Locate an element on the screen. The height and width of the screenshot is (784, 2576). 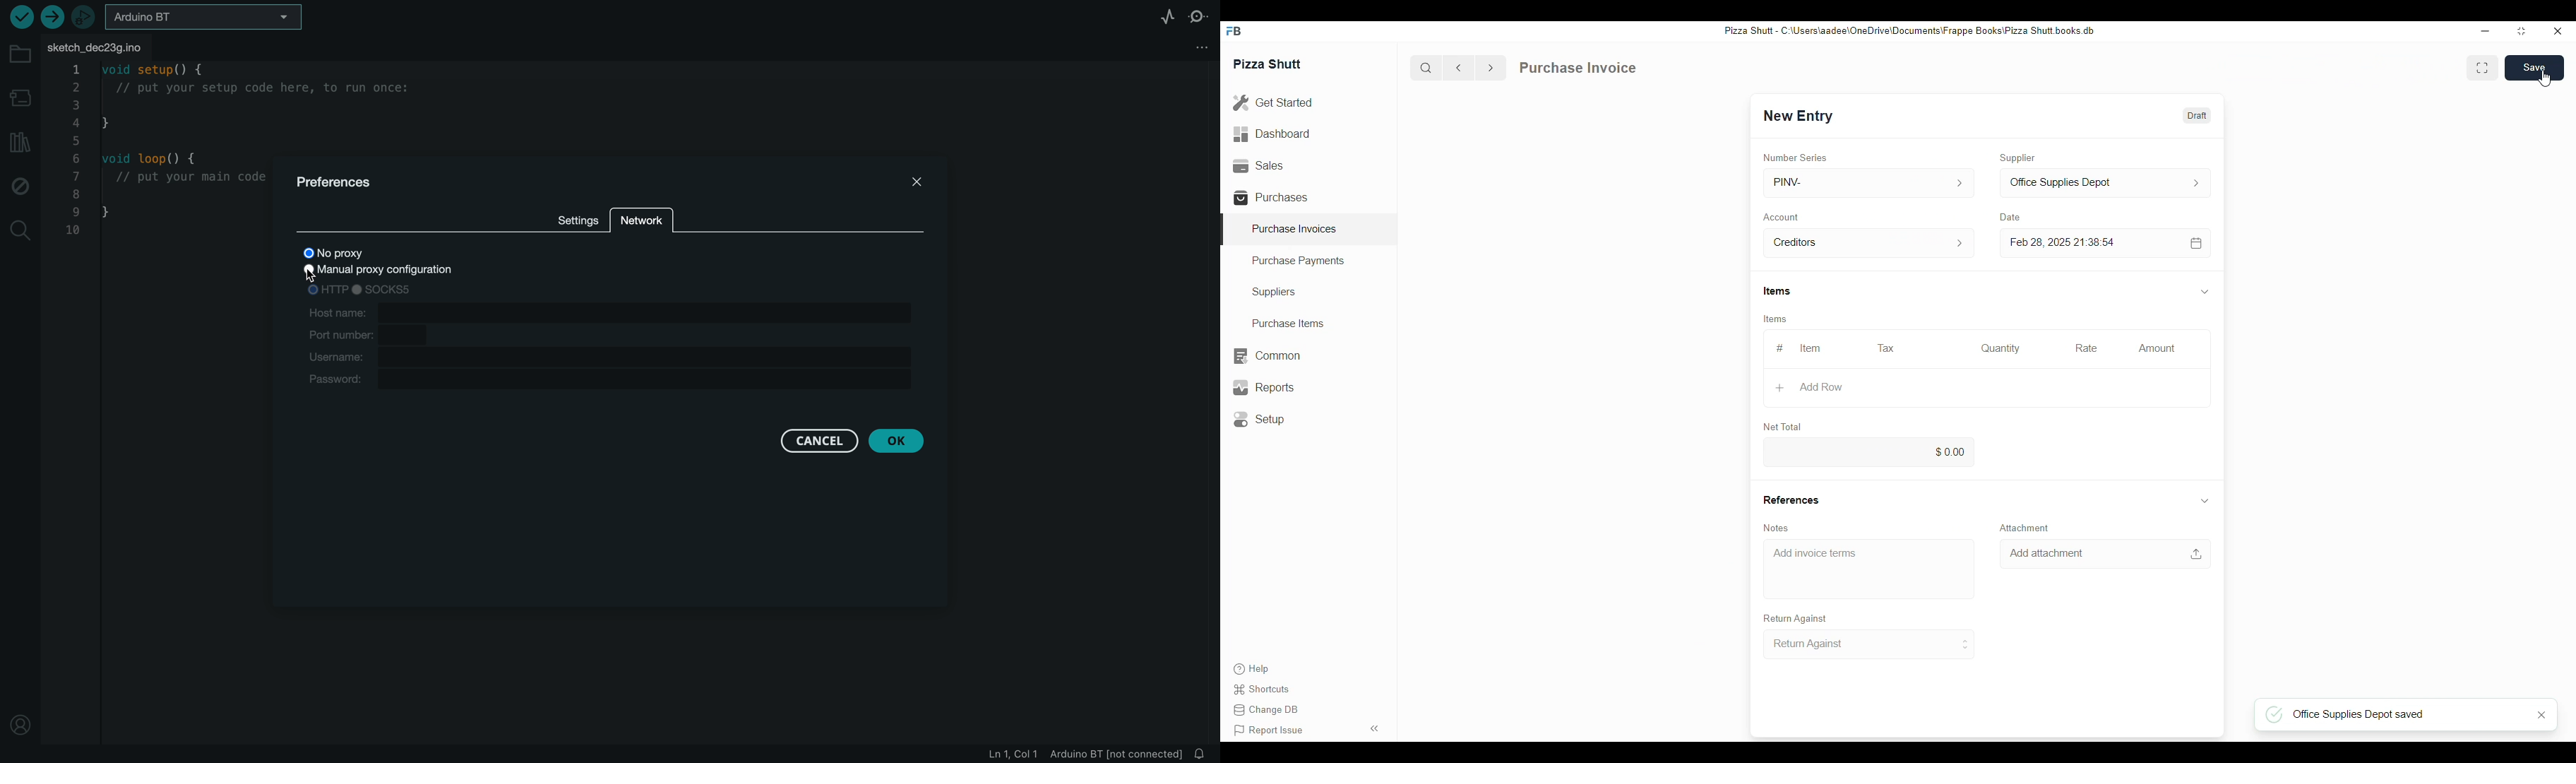
FB is located at coordinates (1236, 31).